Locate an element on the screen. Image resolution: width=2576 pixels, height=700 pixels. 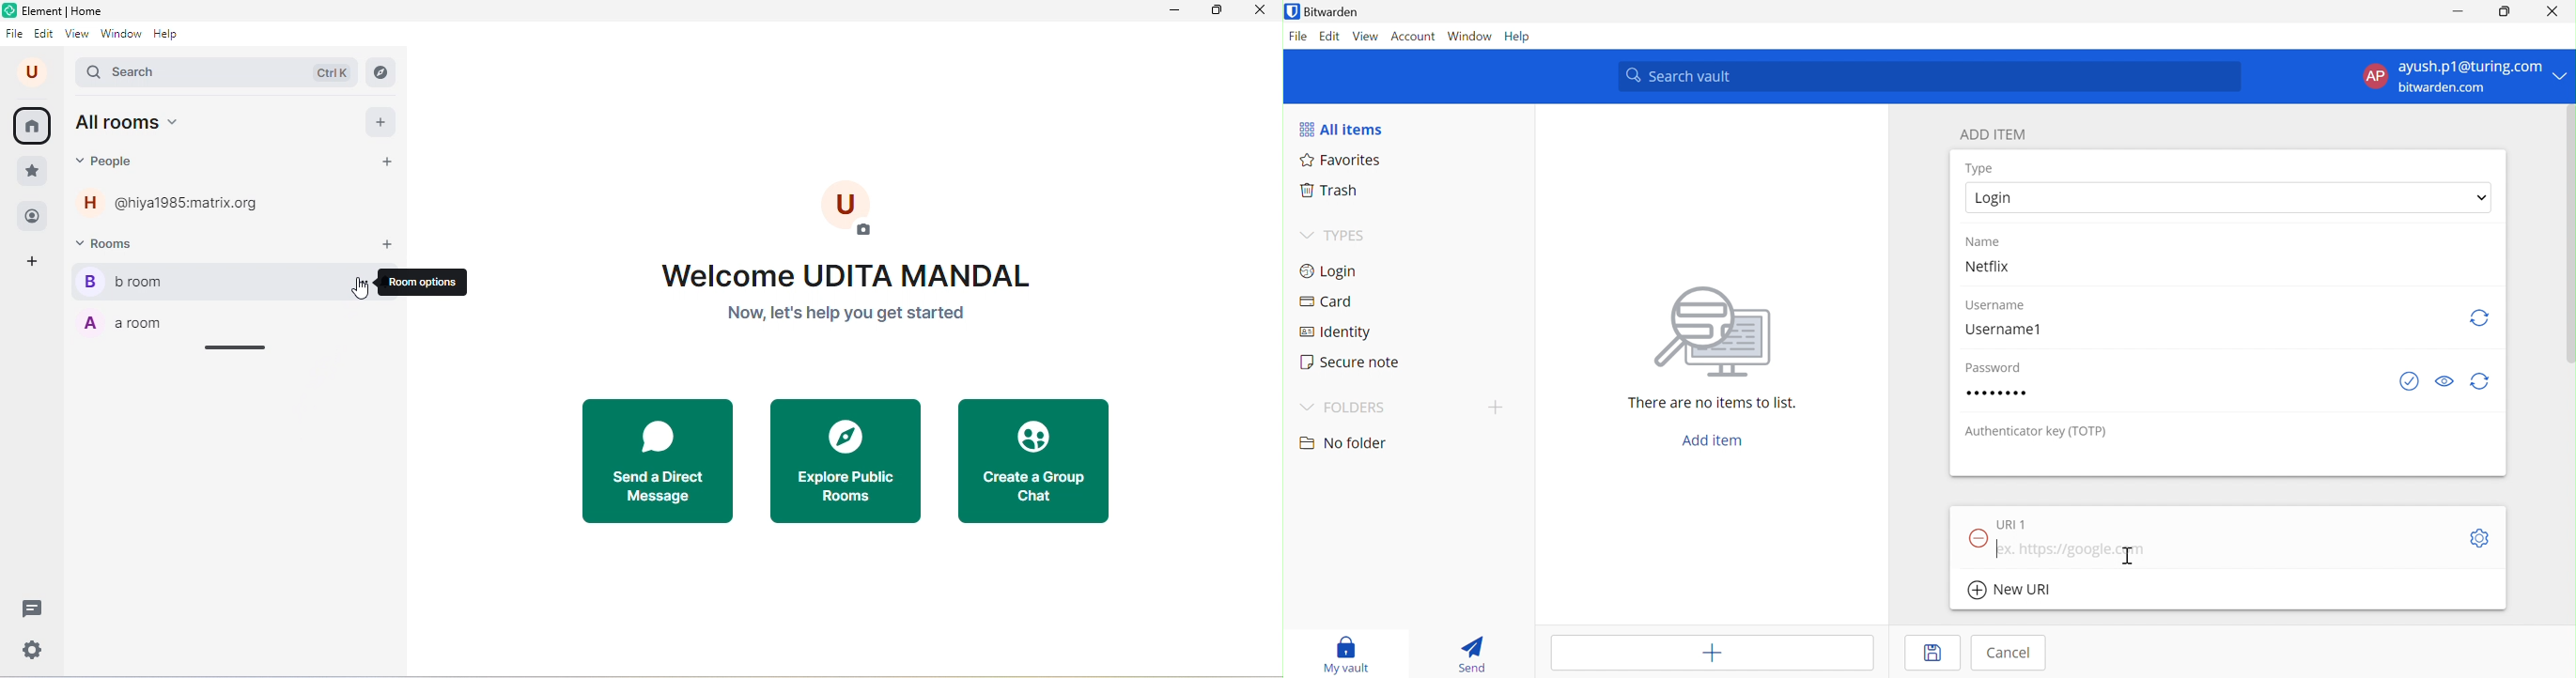
home is located at coordinates (31, 125).